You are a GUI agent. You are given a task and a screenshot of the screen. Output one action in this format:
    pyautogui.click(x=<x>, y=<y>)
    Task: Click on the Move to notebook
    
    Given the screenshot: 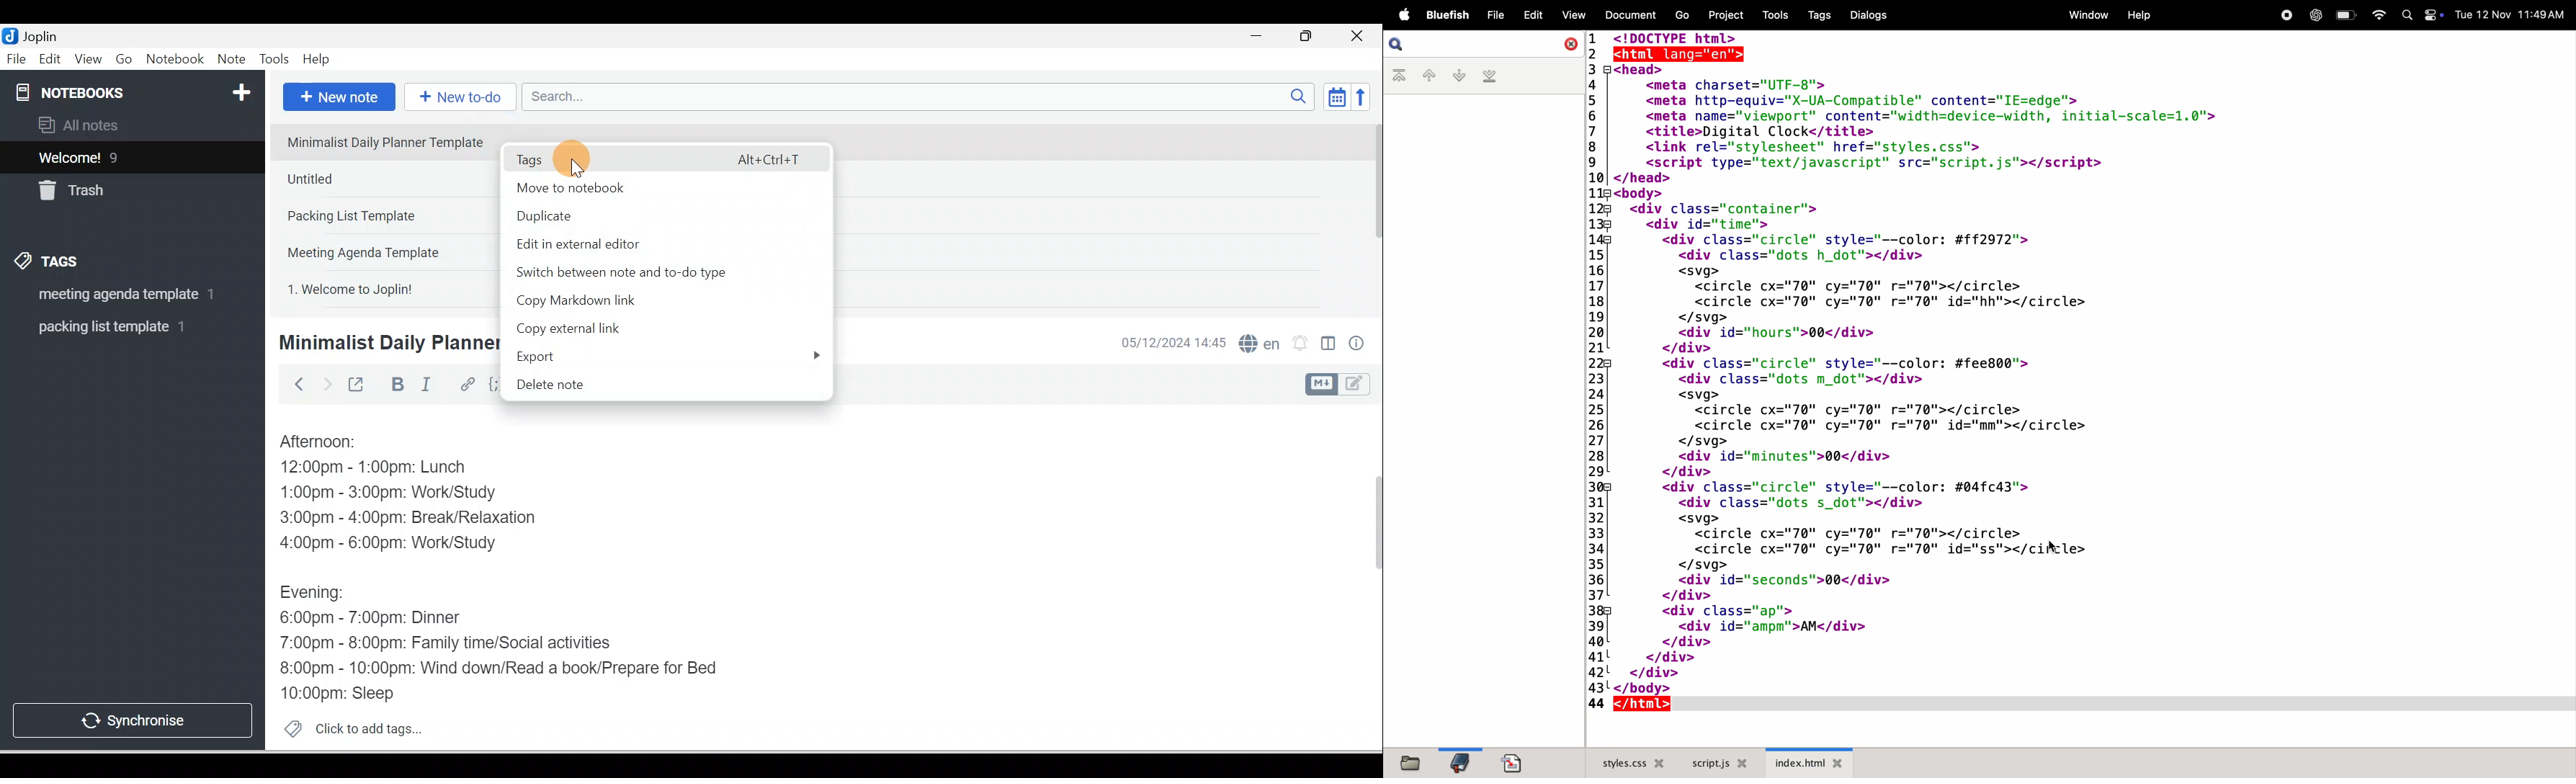 What is the action you would take?
    pyautogui.click(x=658, y=185)
    